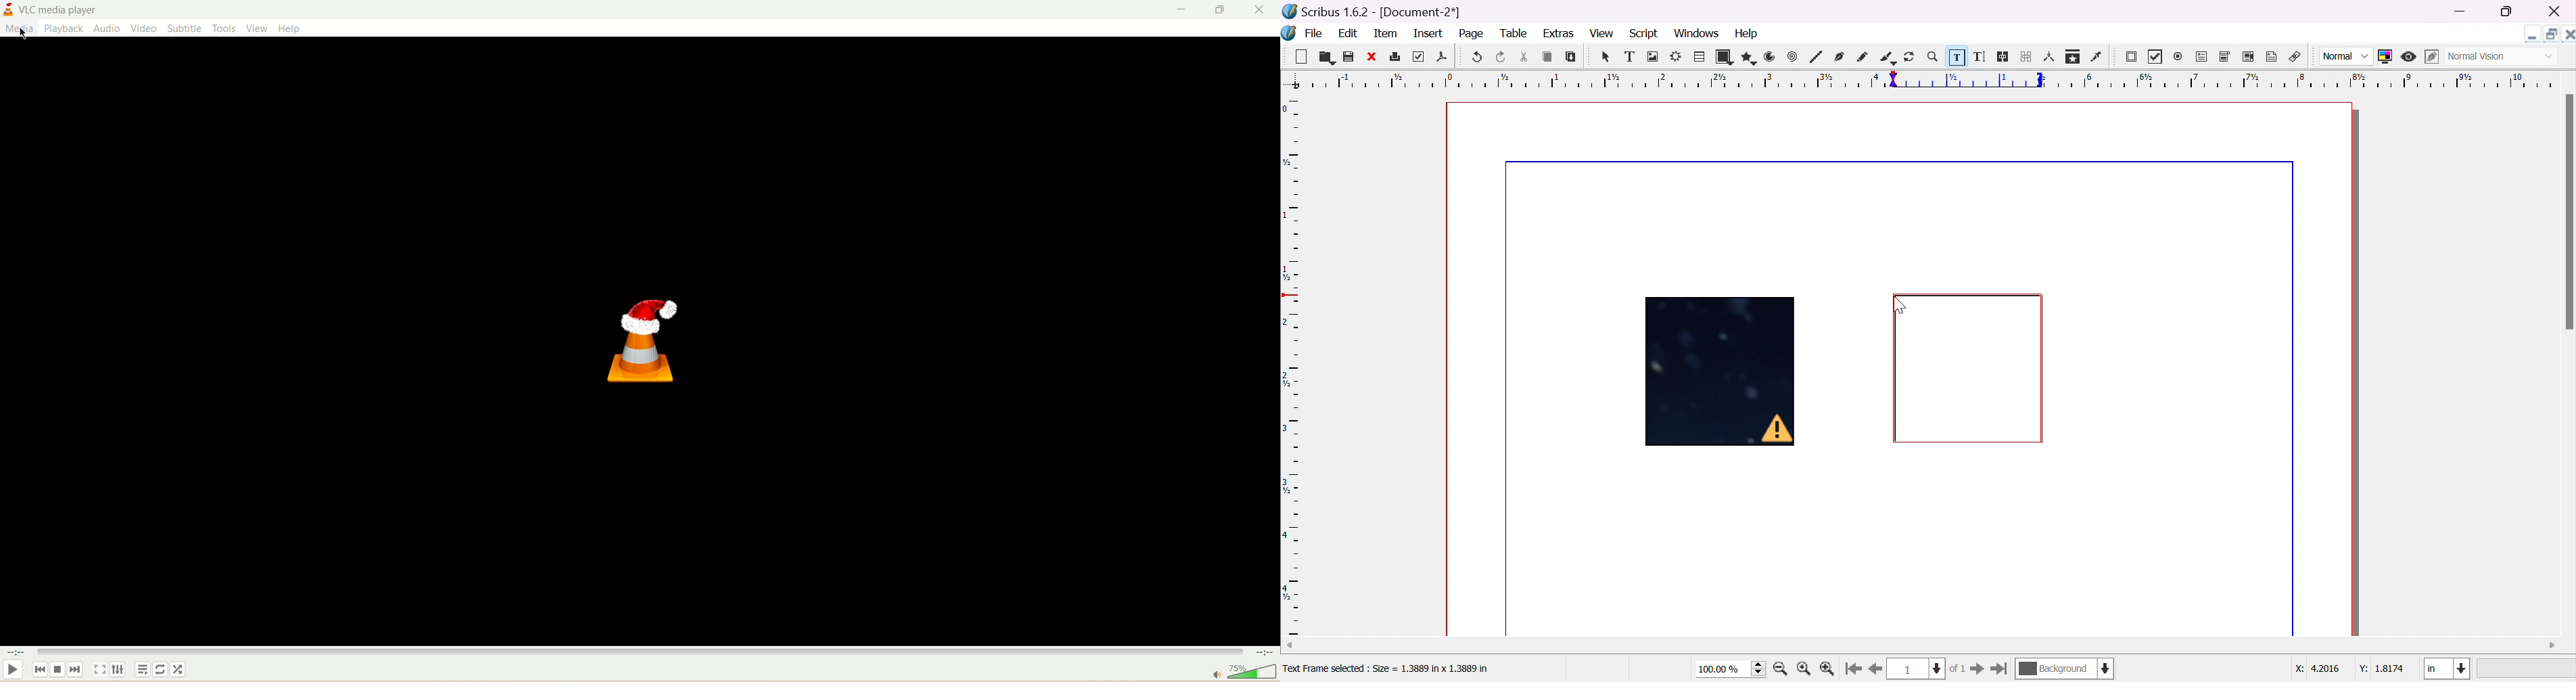 The image size is (2576, 700). I want to click on ruler, so click(1291, 366).